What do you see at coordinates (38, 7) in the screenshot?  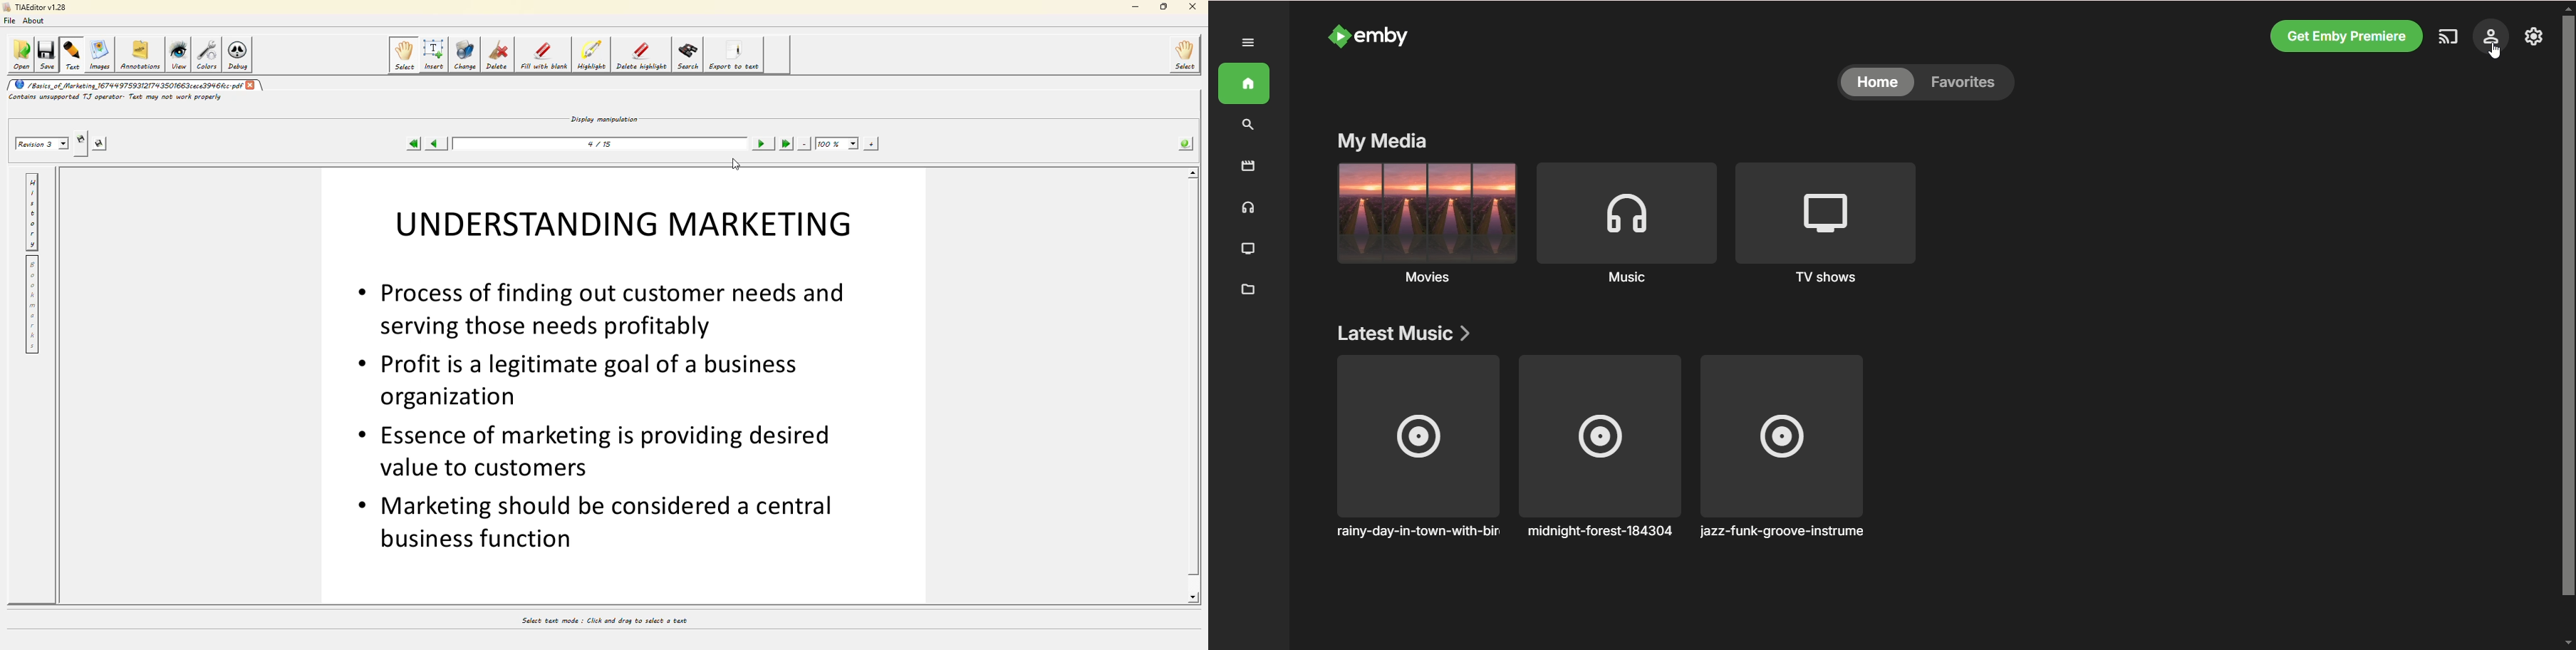 I see `editor` at bounding box center [38, 7].